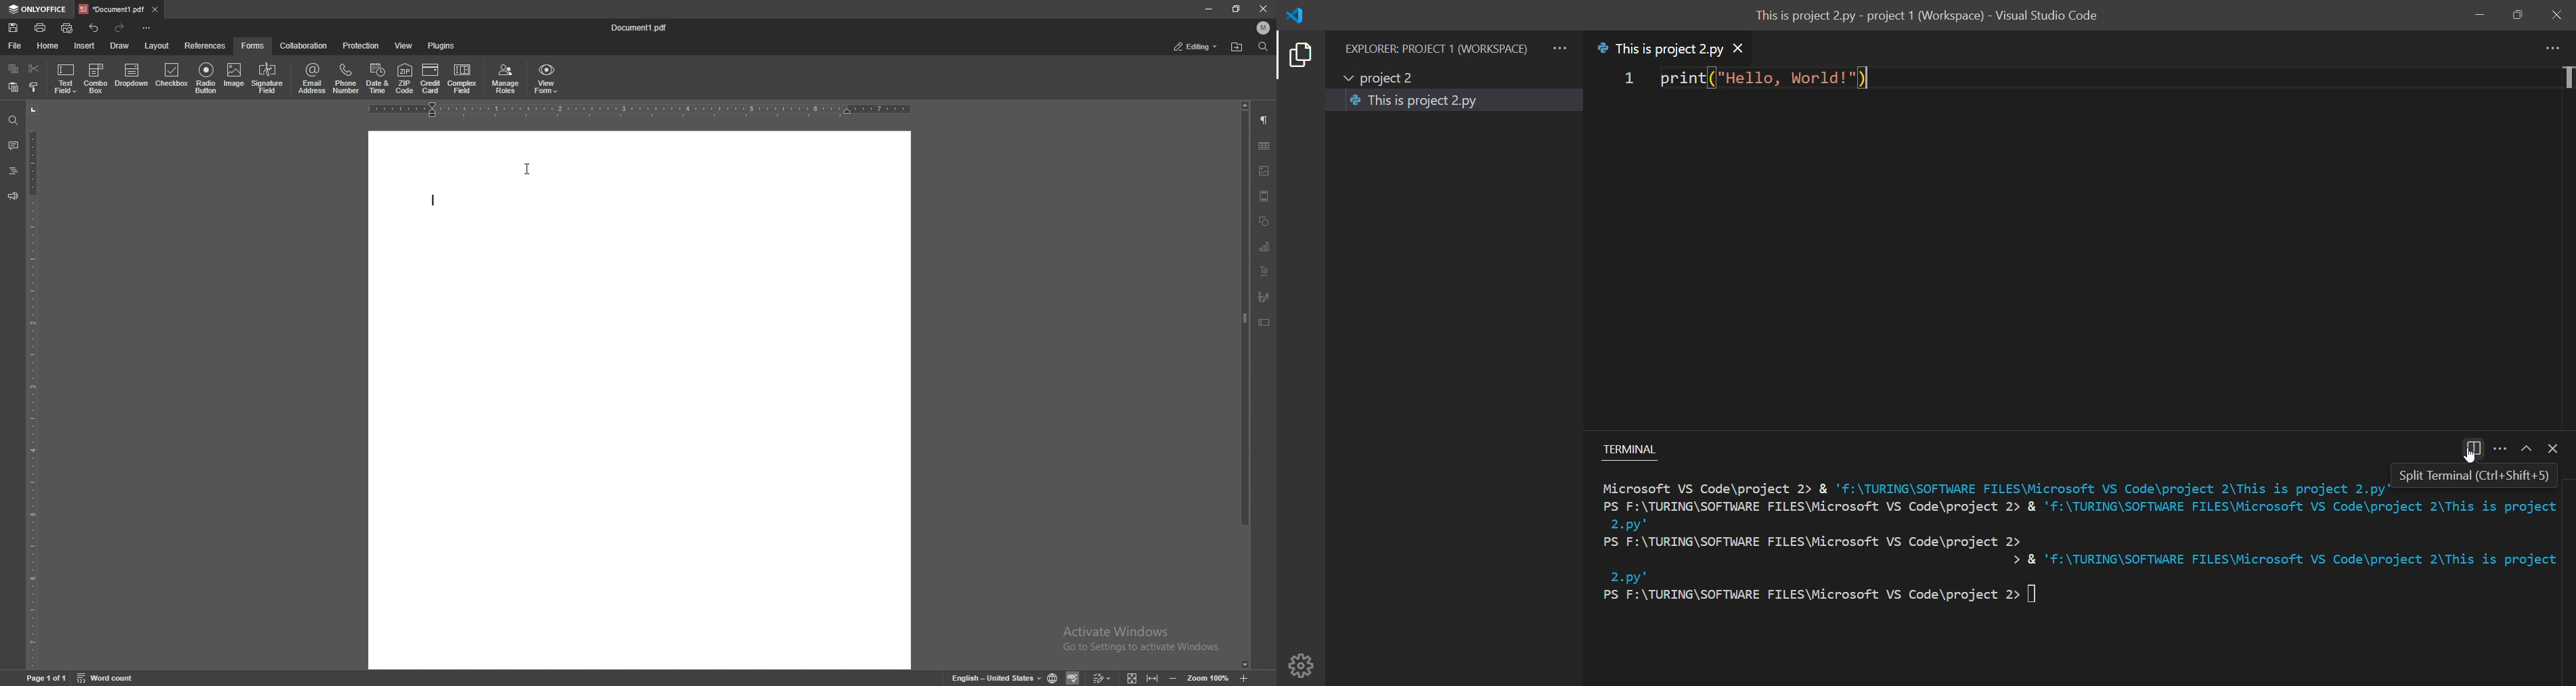 The width and height of the screenshot is (2576, 700). I want to click on dropdown, so click(132, 77).